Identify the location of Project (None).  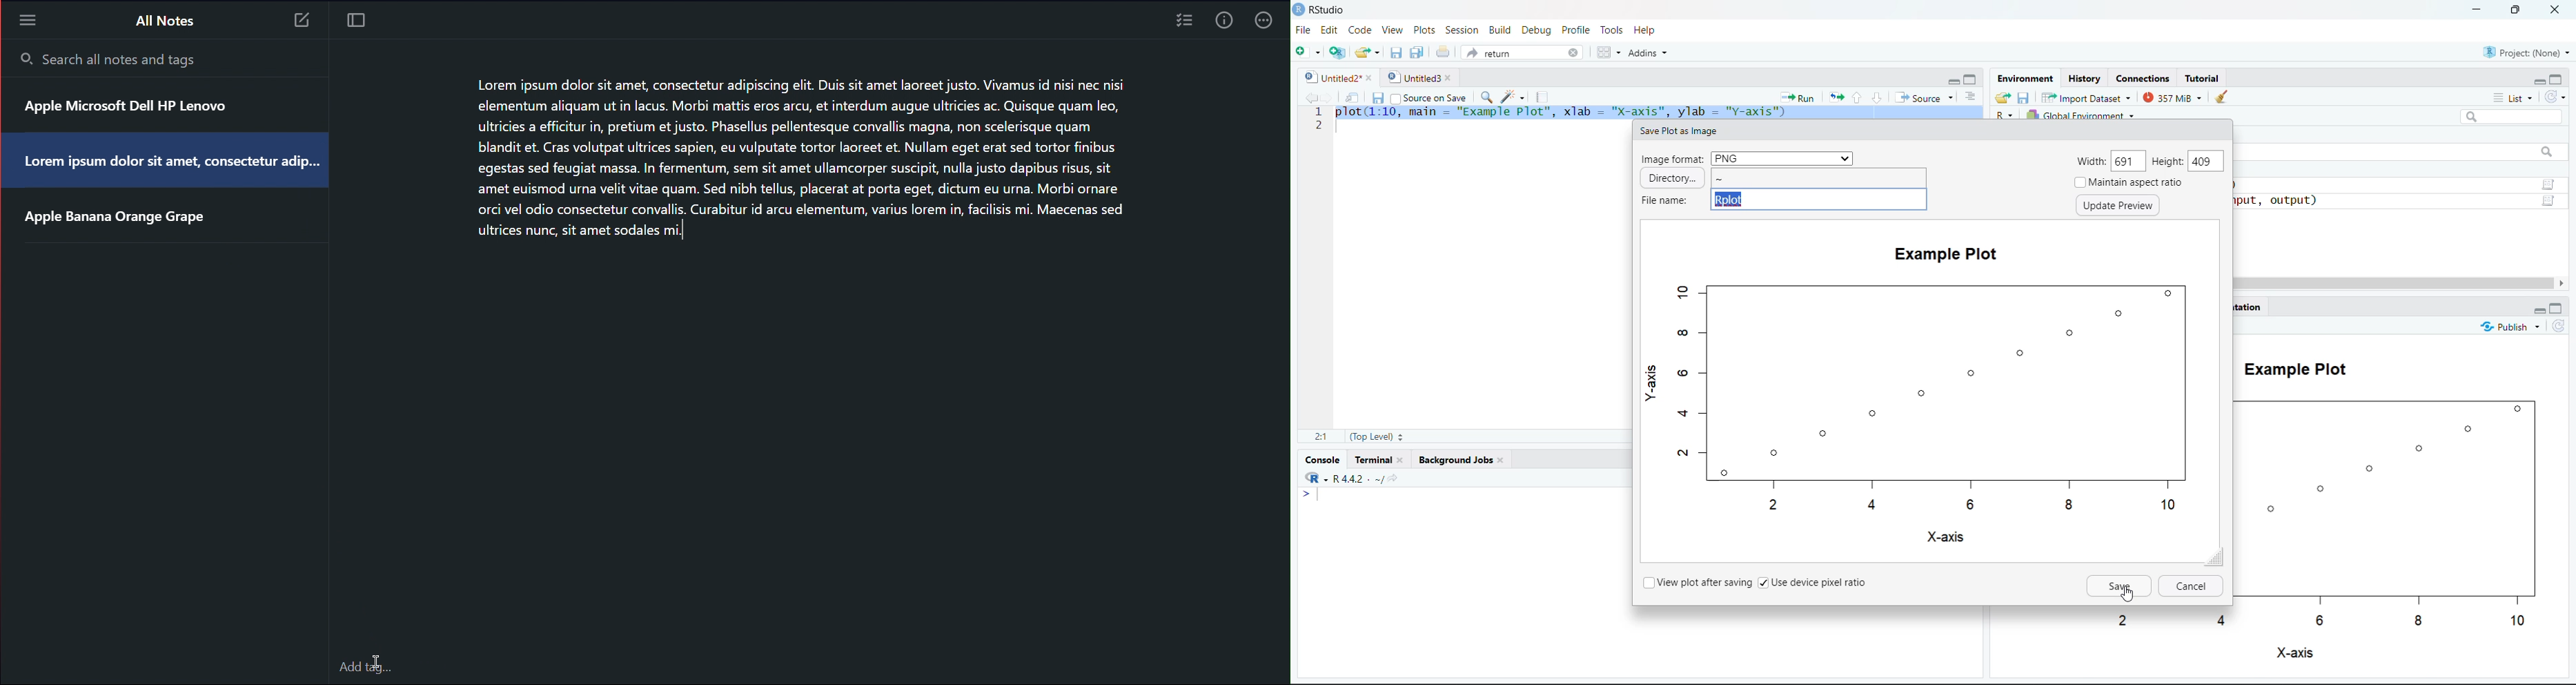
(2524, 51).